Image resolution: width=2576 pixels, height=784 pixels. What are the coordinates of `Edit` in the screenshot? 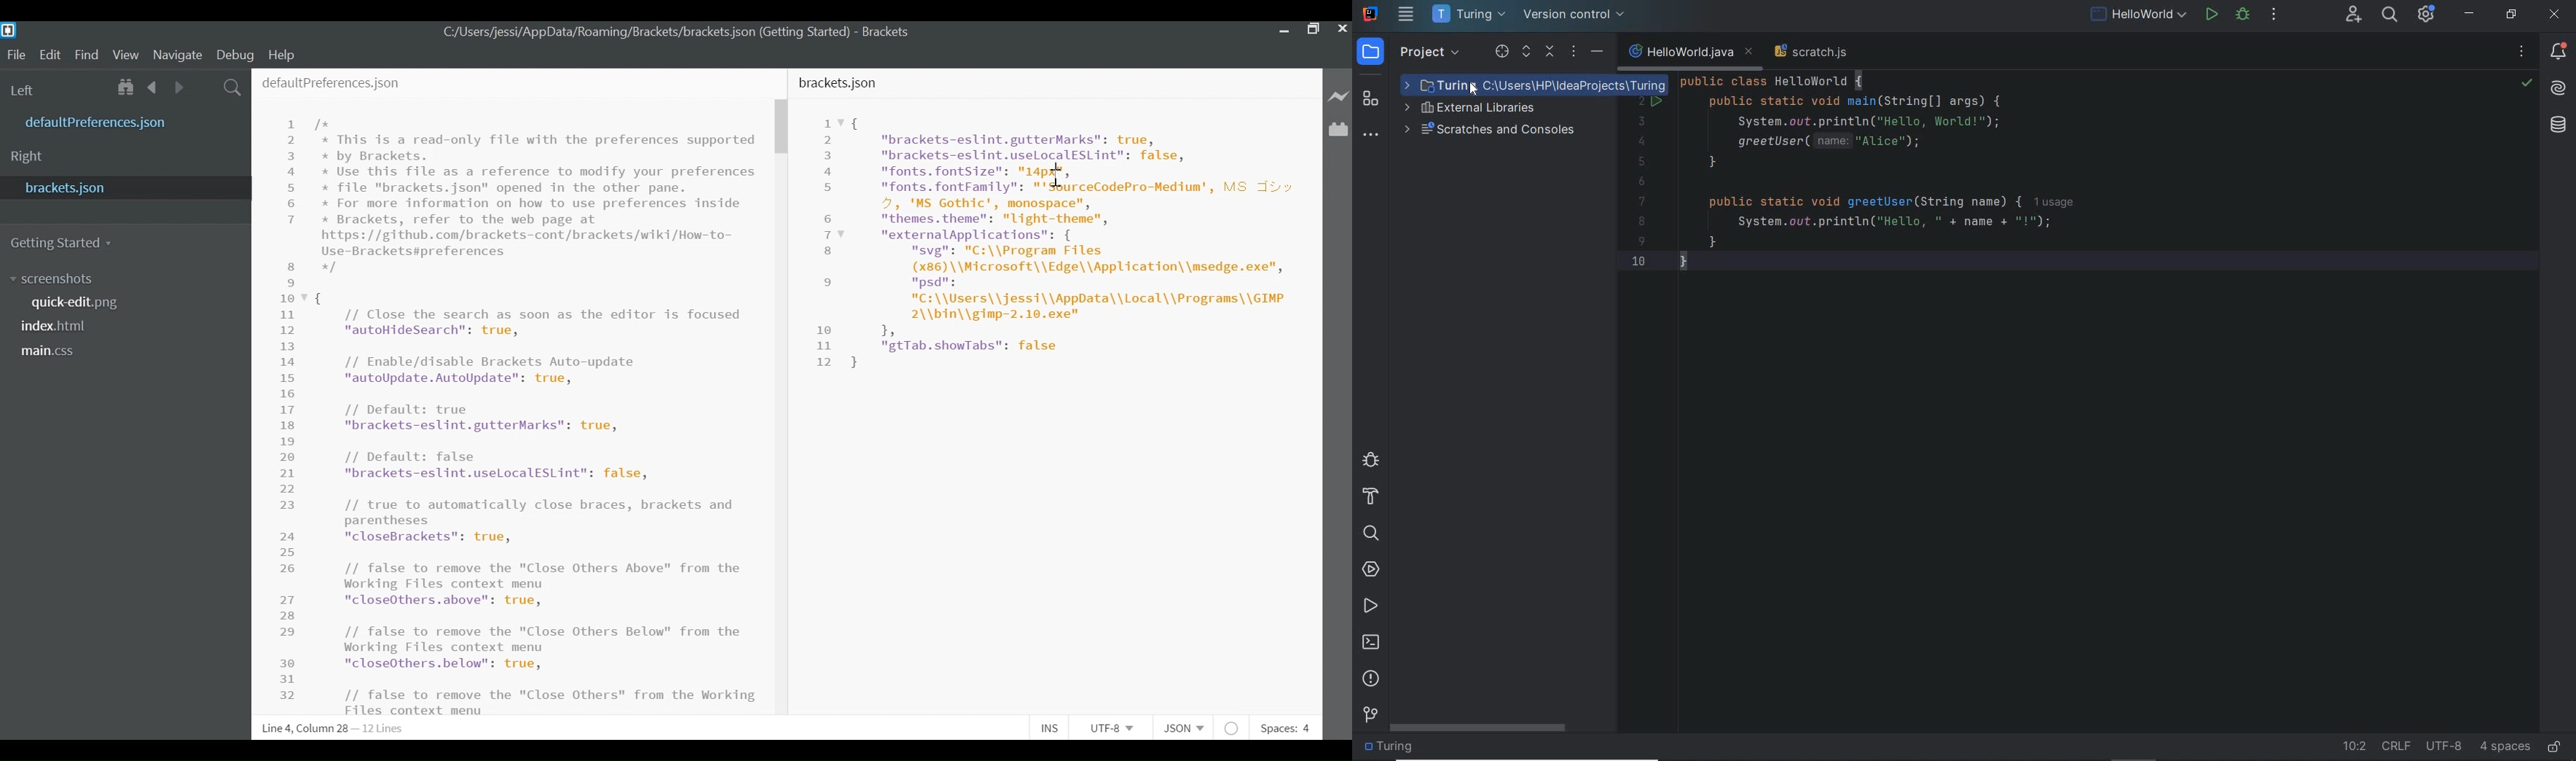 It's located at (52, 55).